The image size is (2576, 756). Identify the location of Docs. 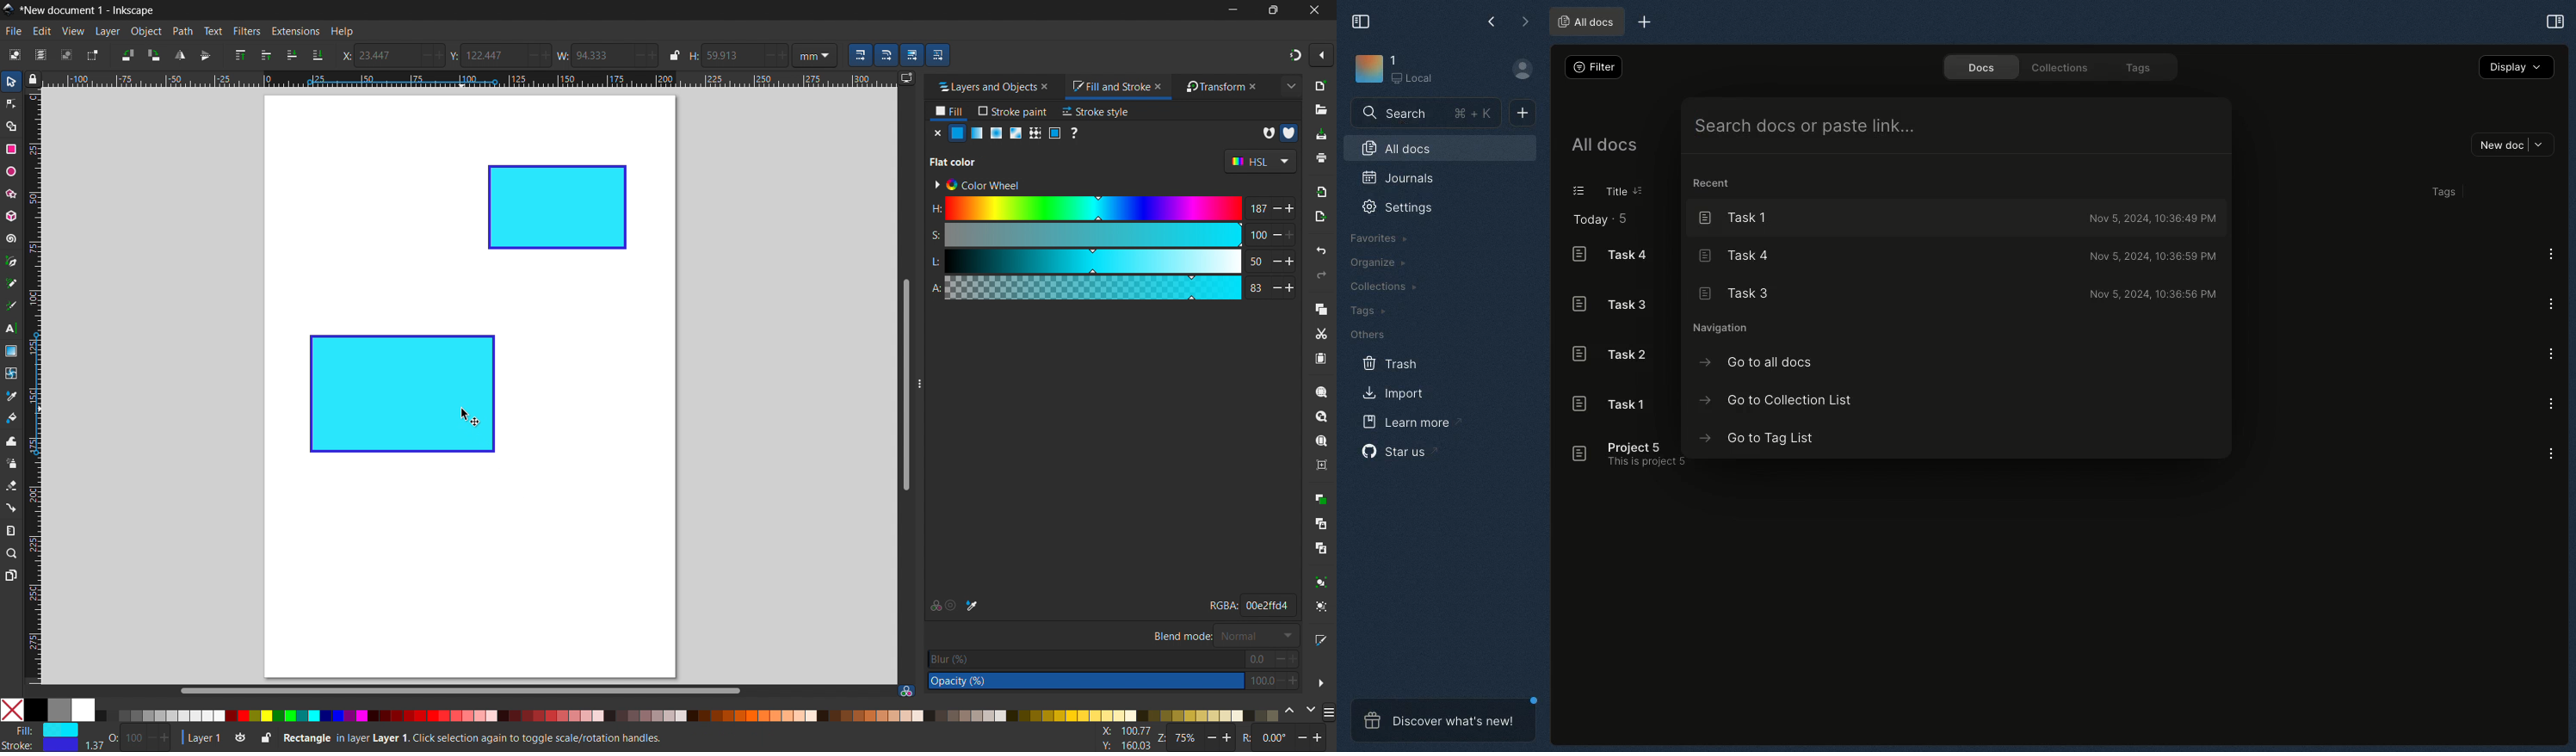
(1977, 66).